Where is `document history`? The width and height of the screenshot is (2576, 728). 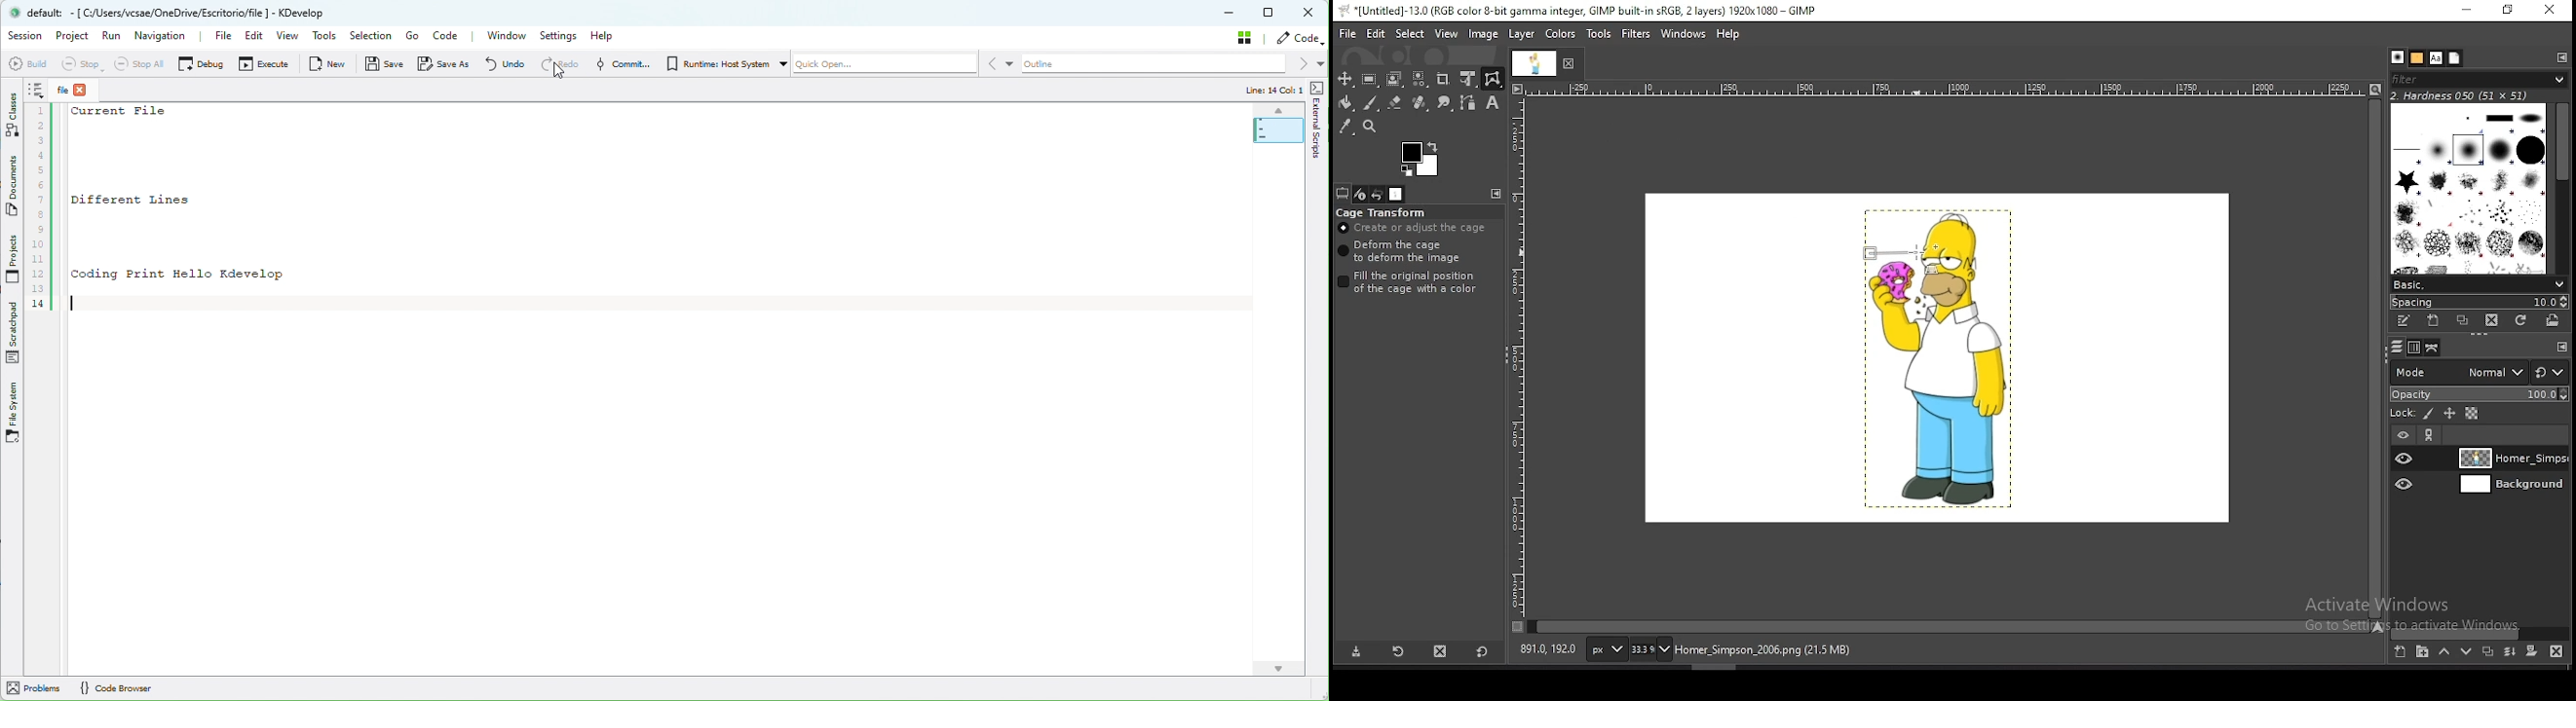 document history is located at coordinates (2454, 58).